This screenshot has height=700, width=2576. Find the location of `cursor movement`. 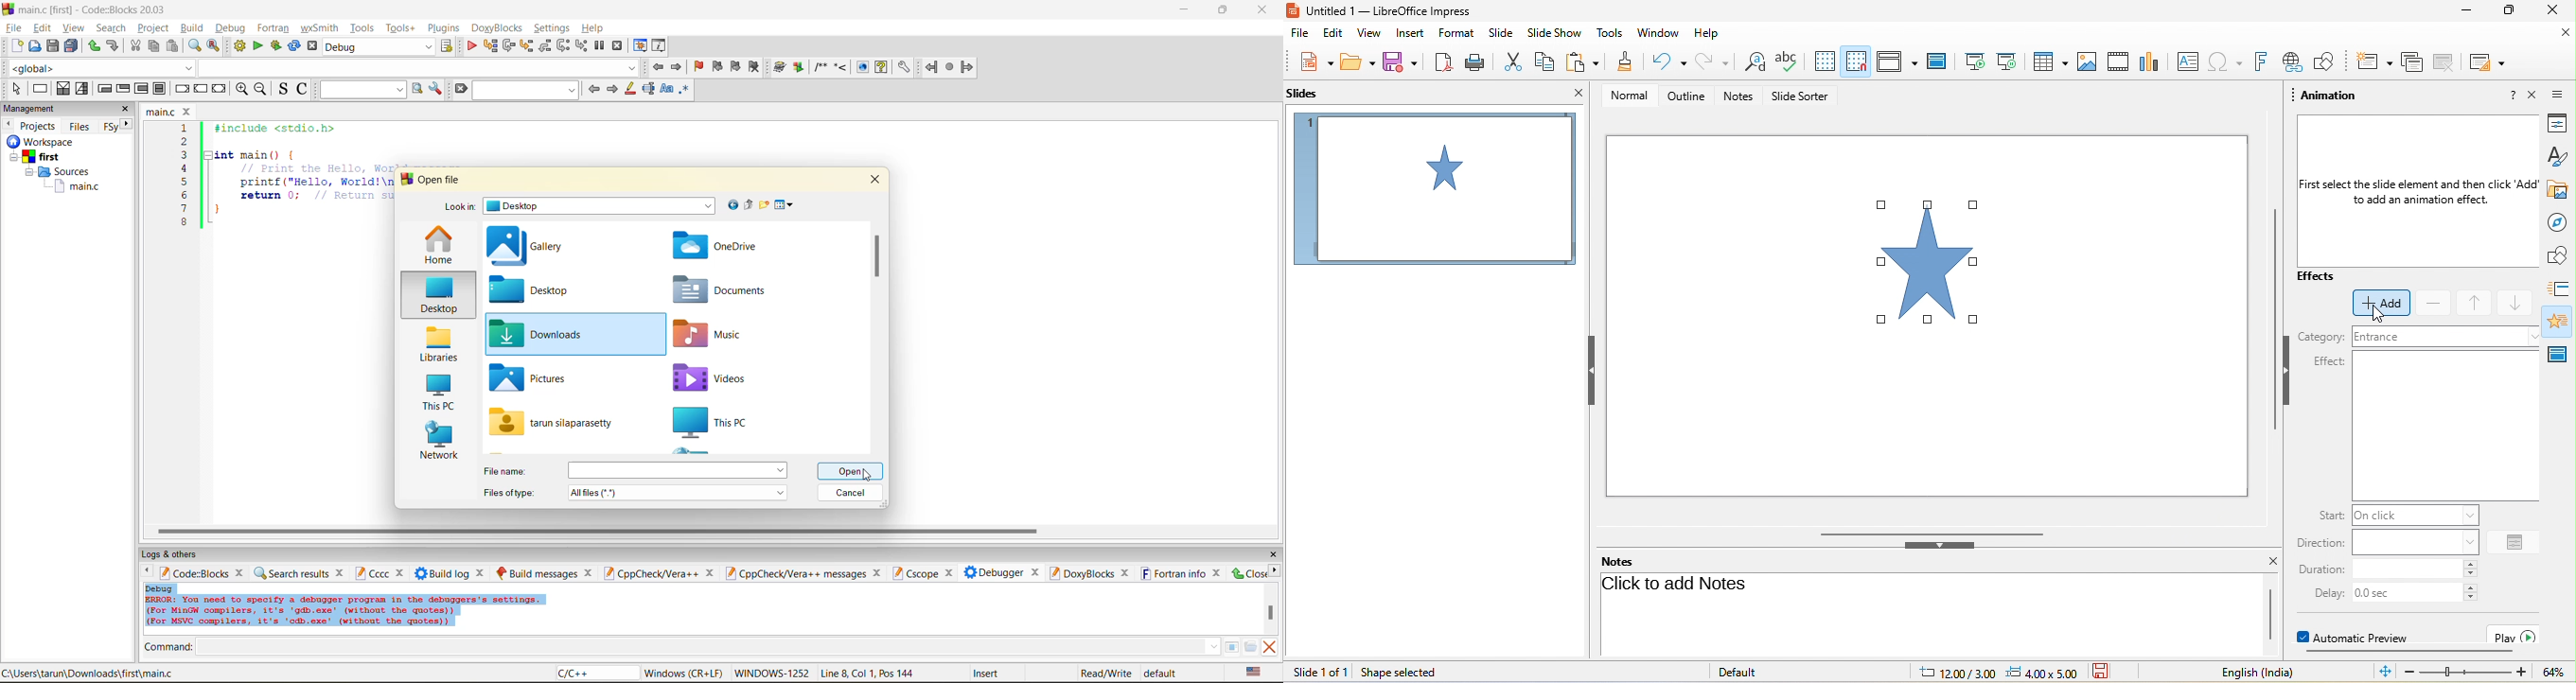

cursor movement is located at coordinates (2380, 319).